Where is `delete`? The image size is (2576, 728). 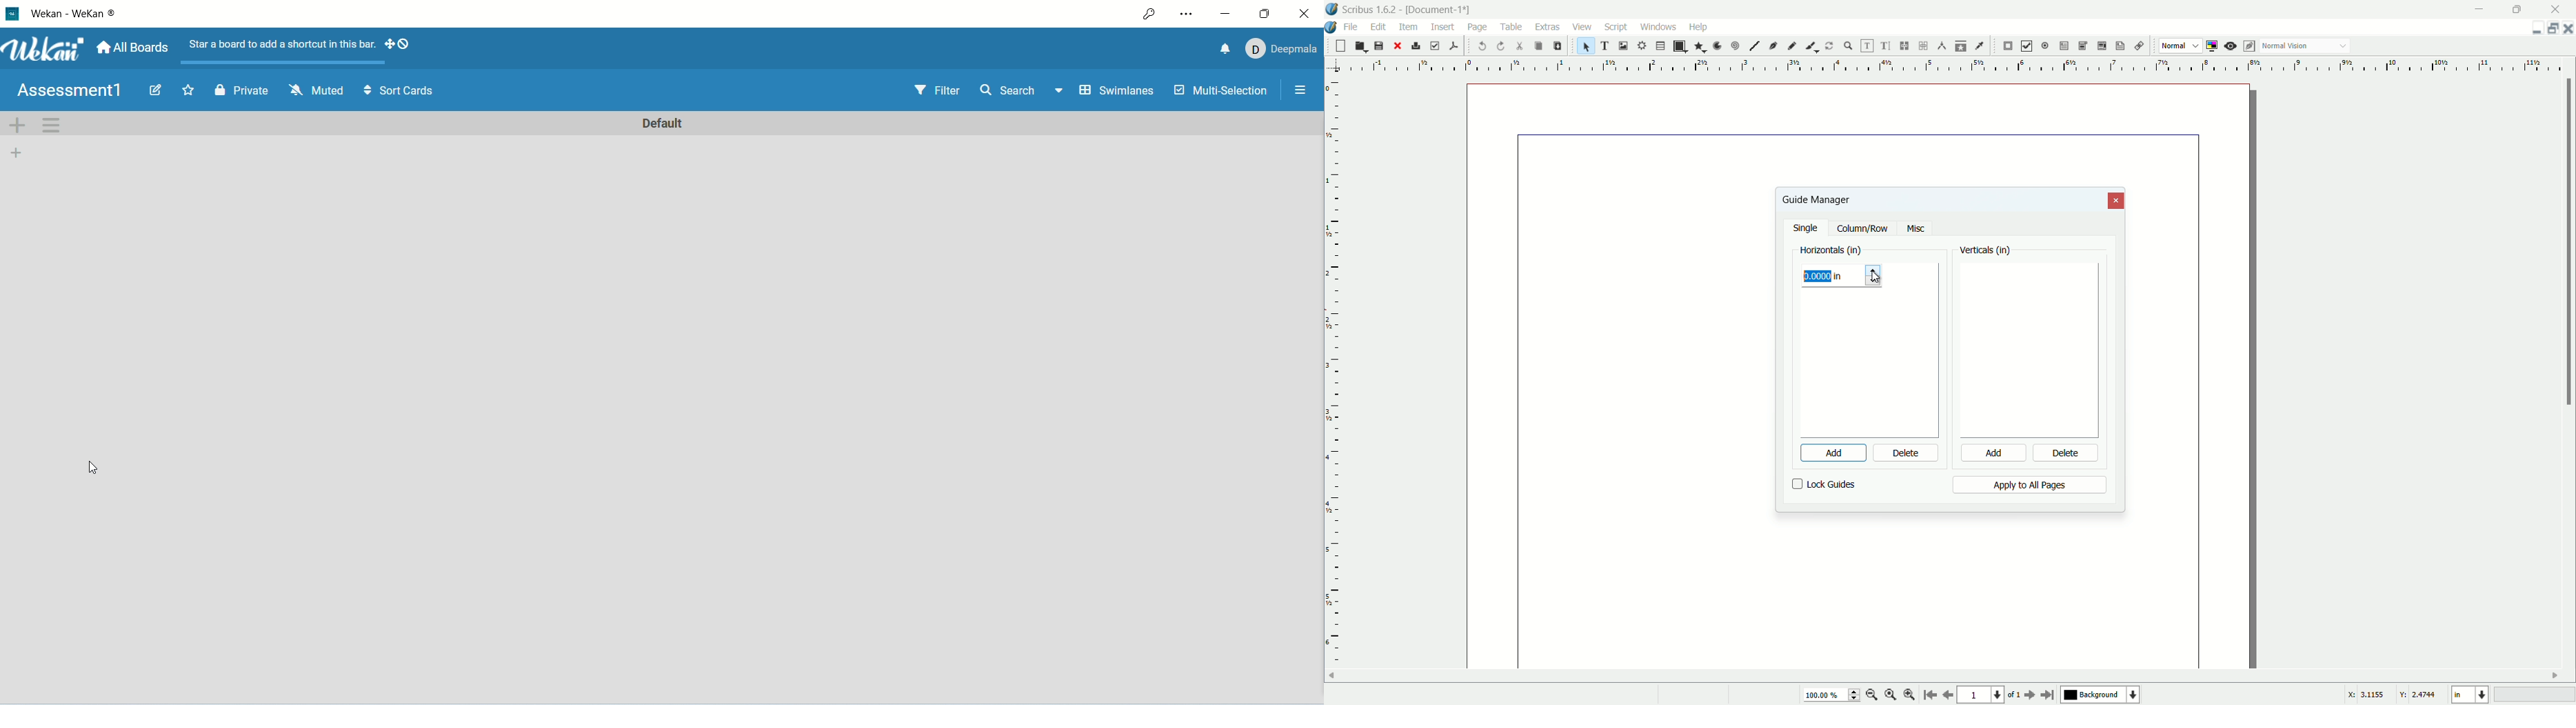
delete is located at coordinates (1907, 454).